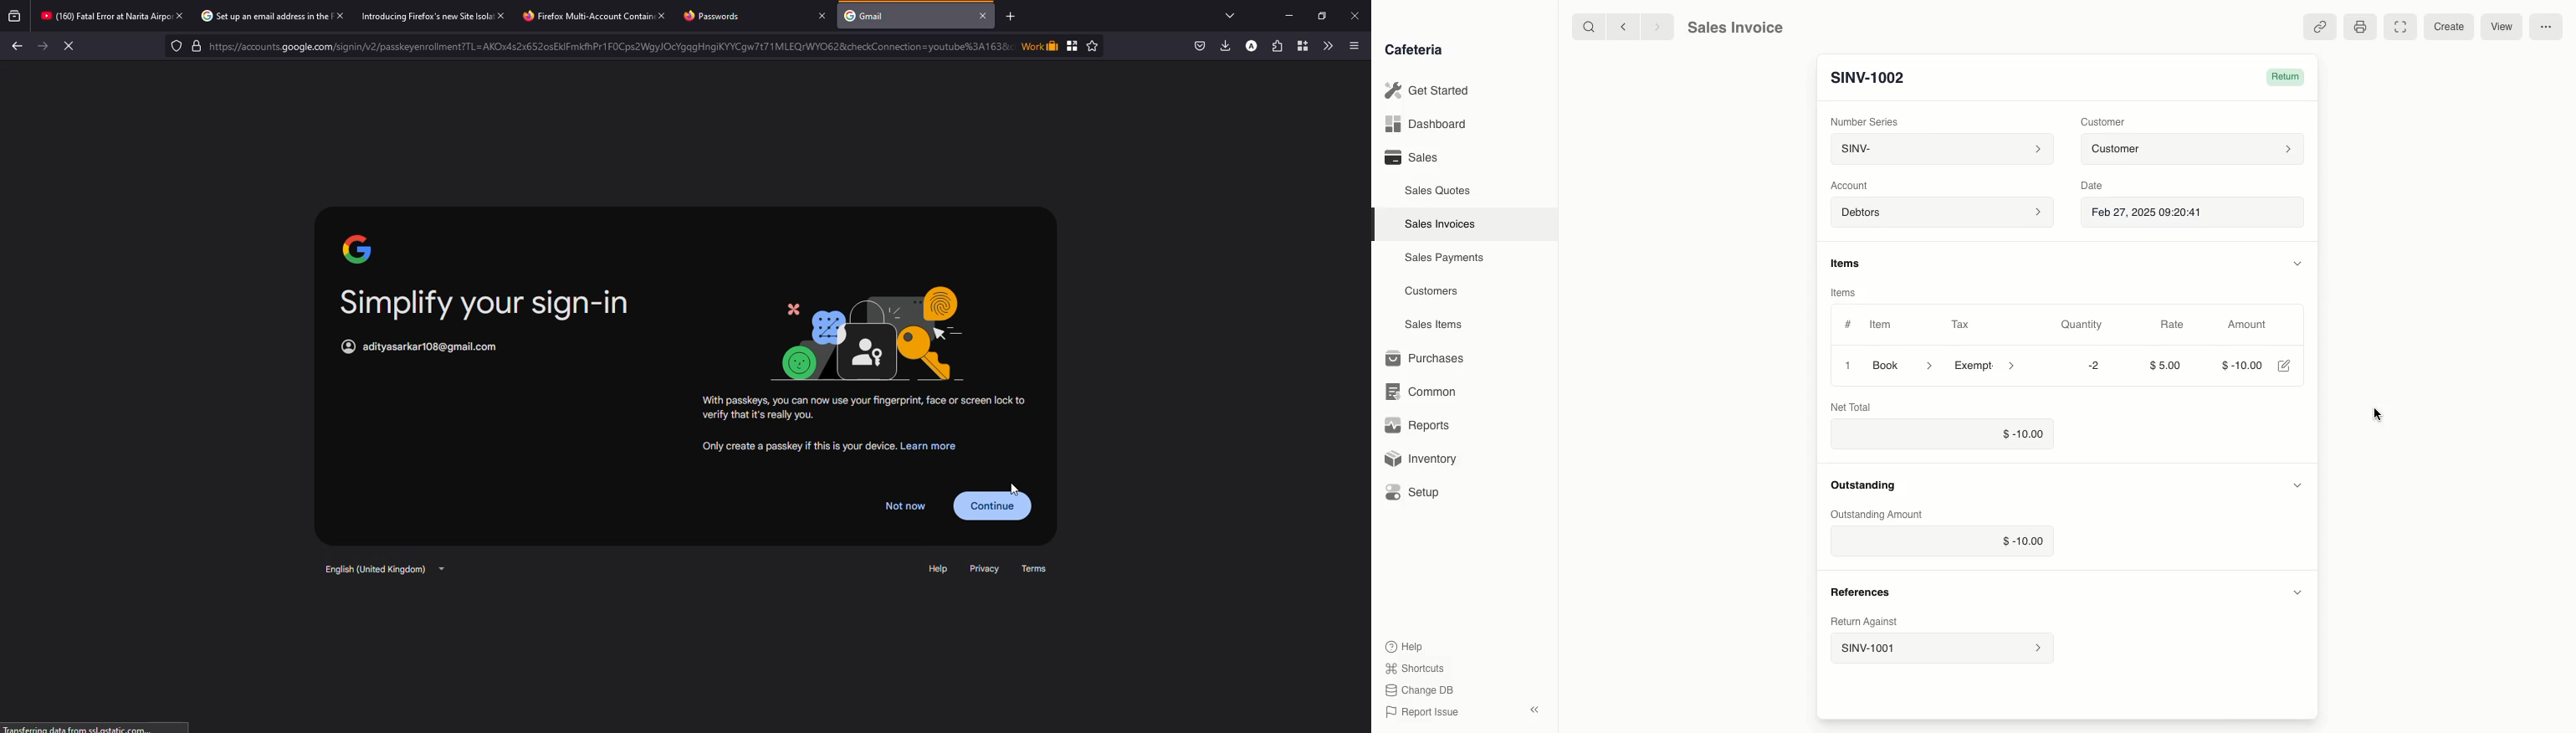  I want to click on Sales Quotes, so click(1438, 192).